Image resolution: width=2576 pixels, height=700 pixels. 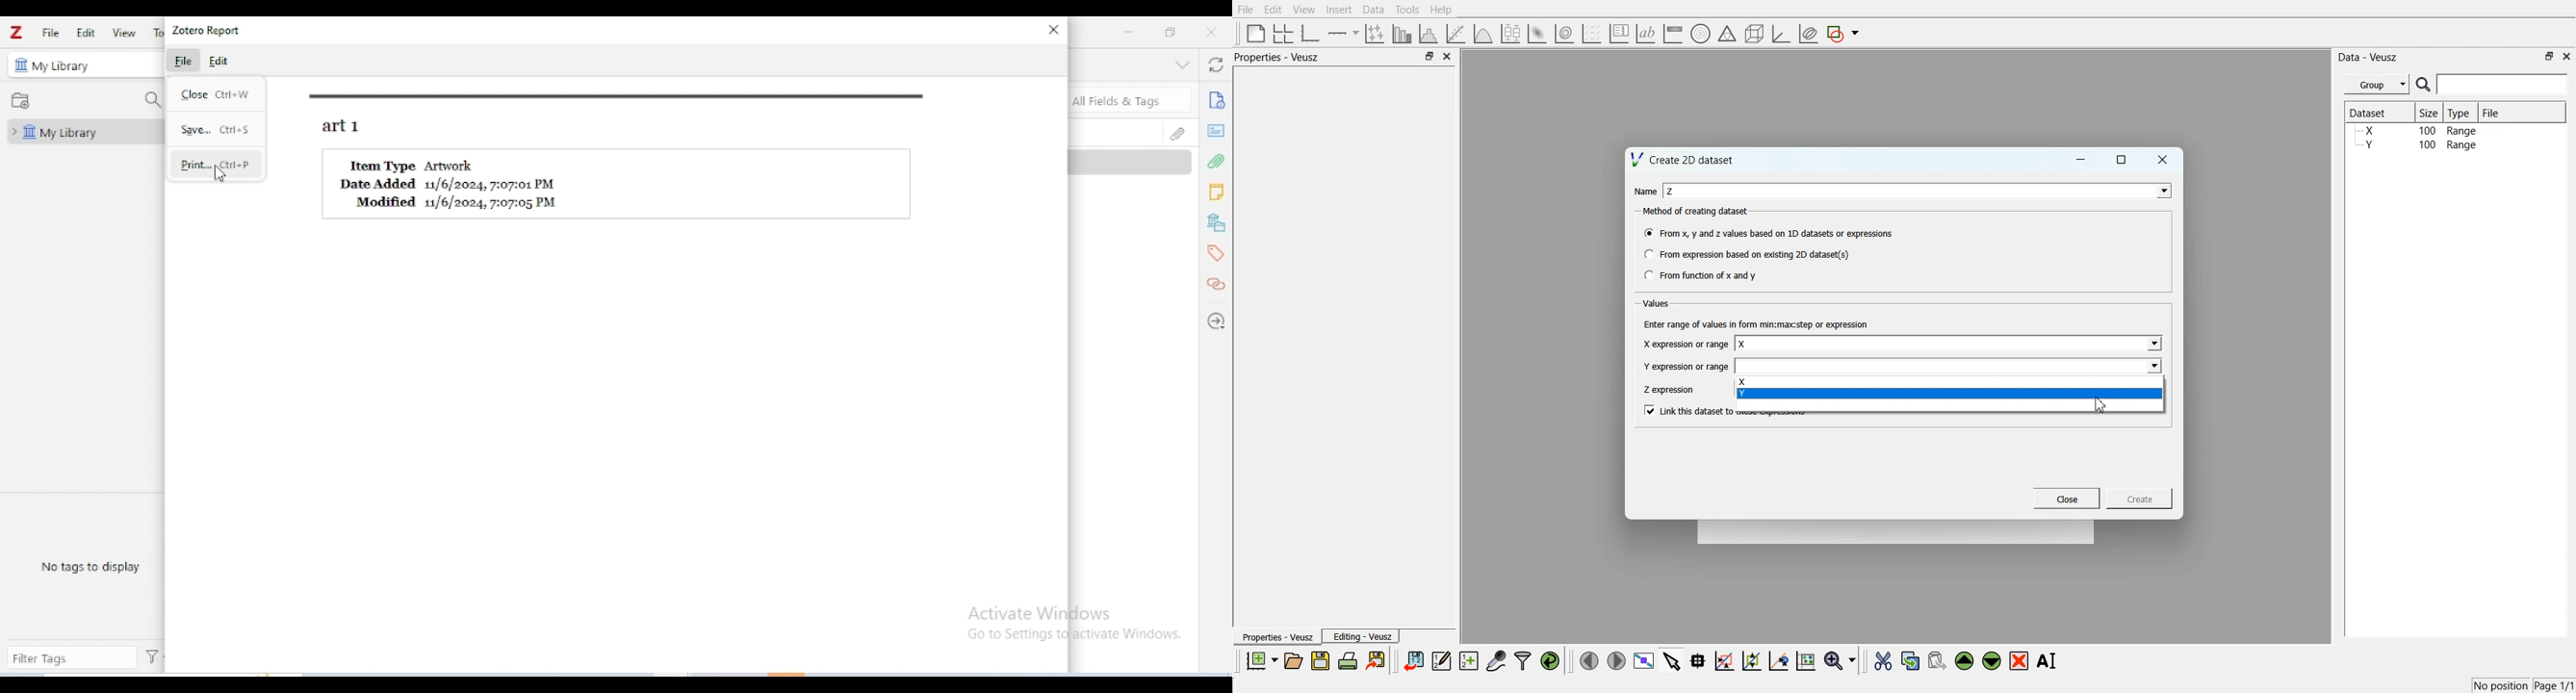 I want to click on Blank page, so click(x=1256, y=33).